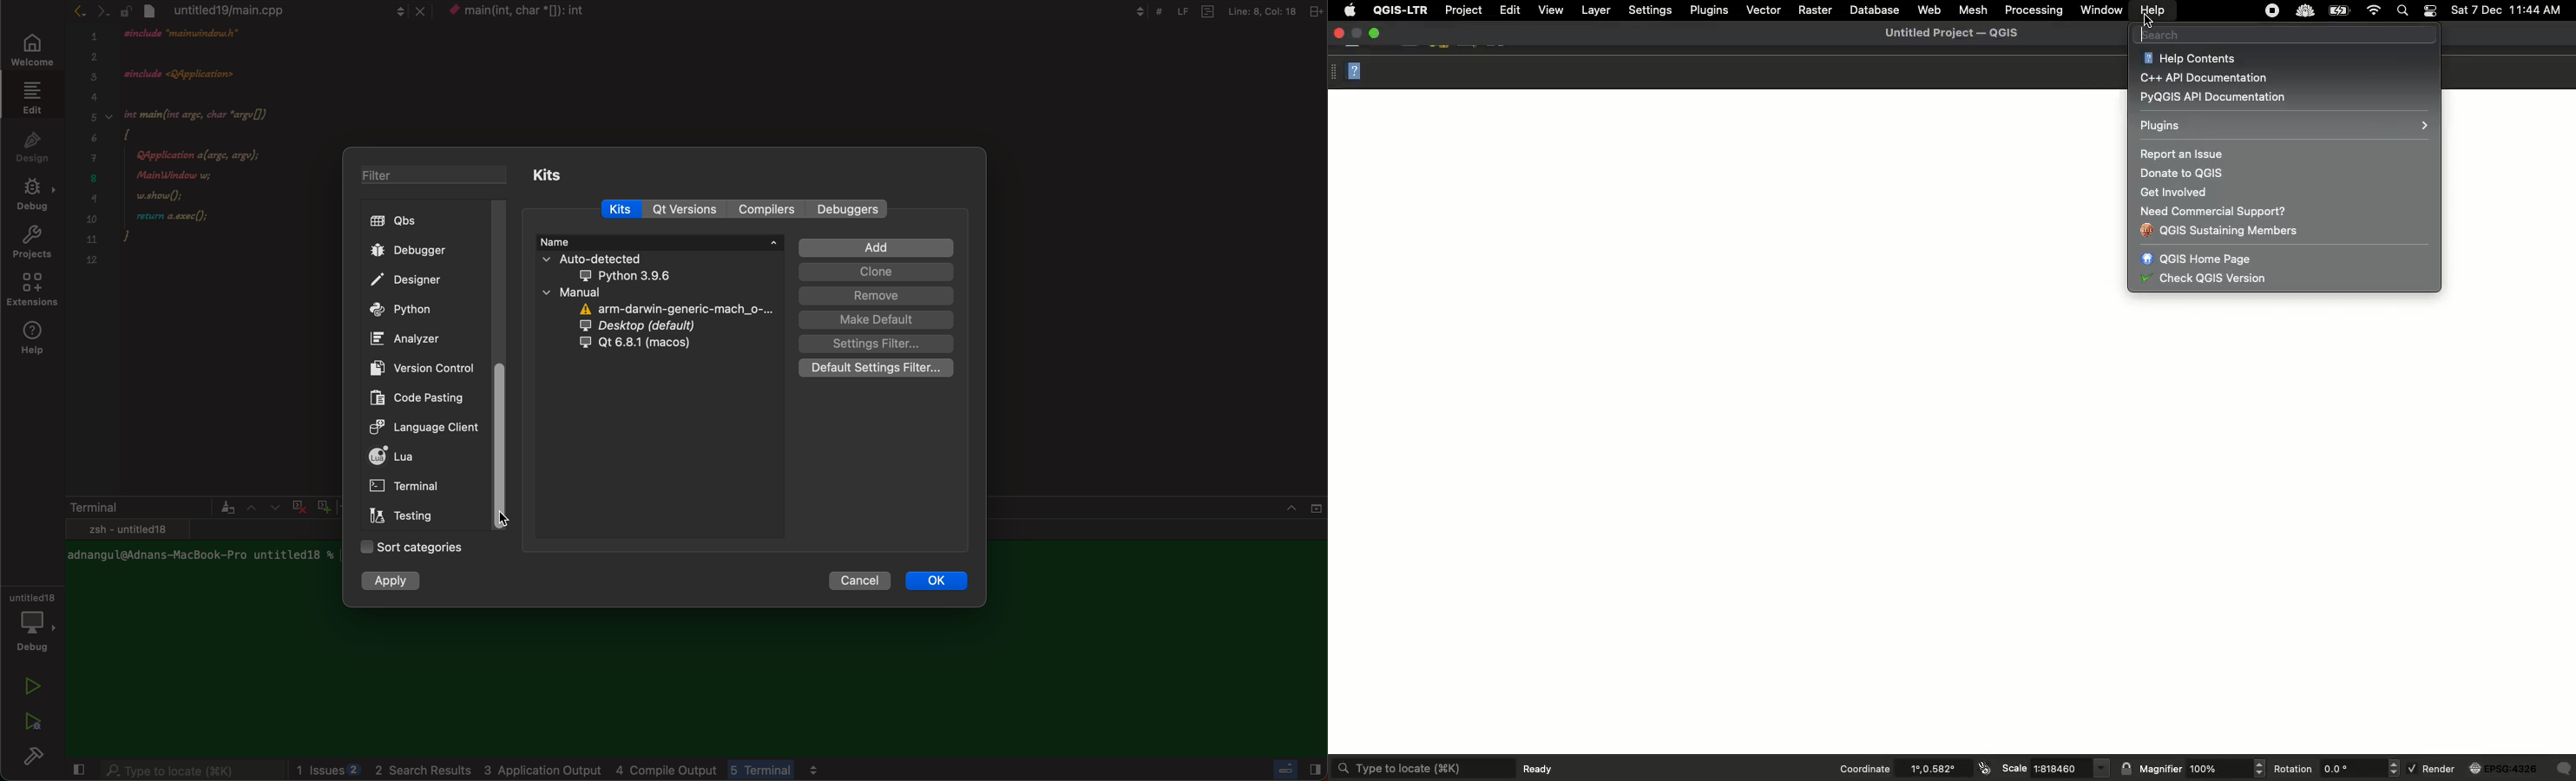 The width and height of the screenshot is (2576, 784). I want to click on welcome, so click(30, 51).